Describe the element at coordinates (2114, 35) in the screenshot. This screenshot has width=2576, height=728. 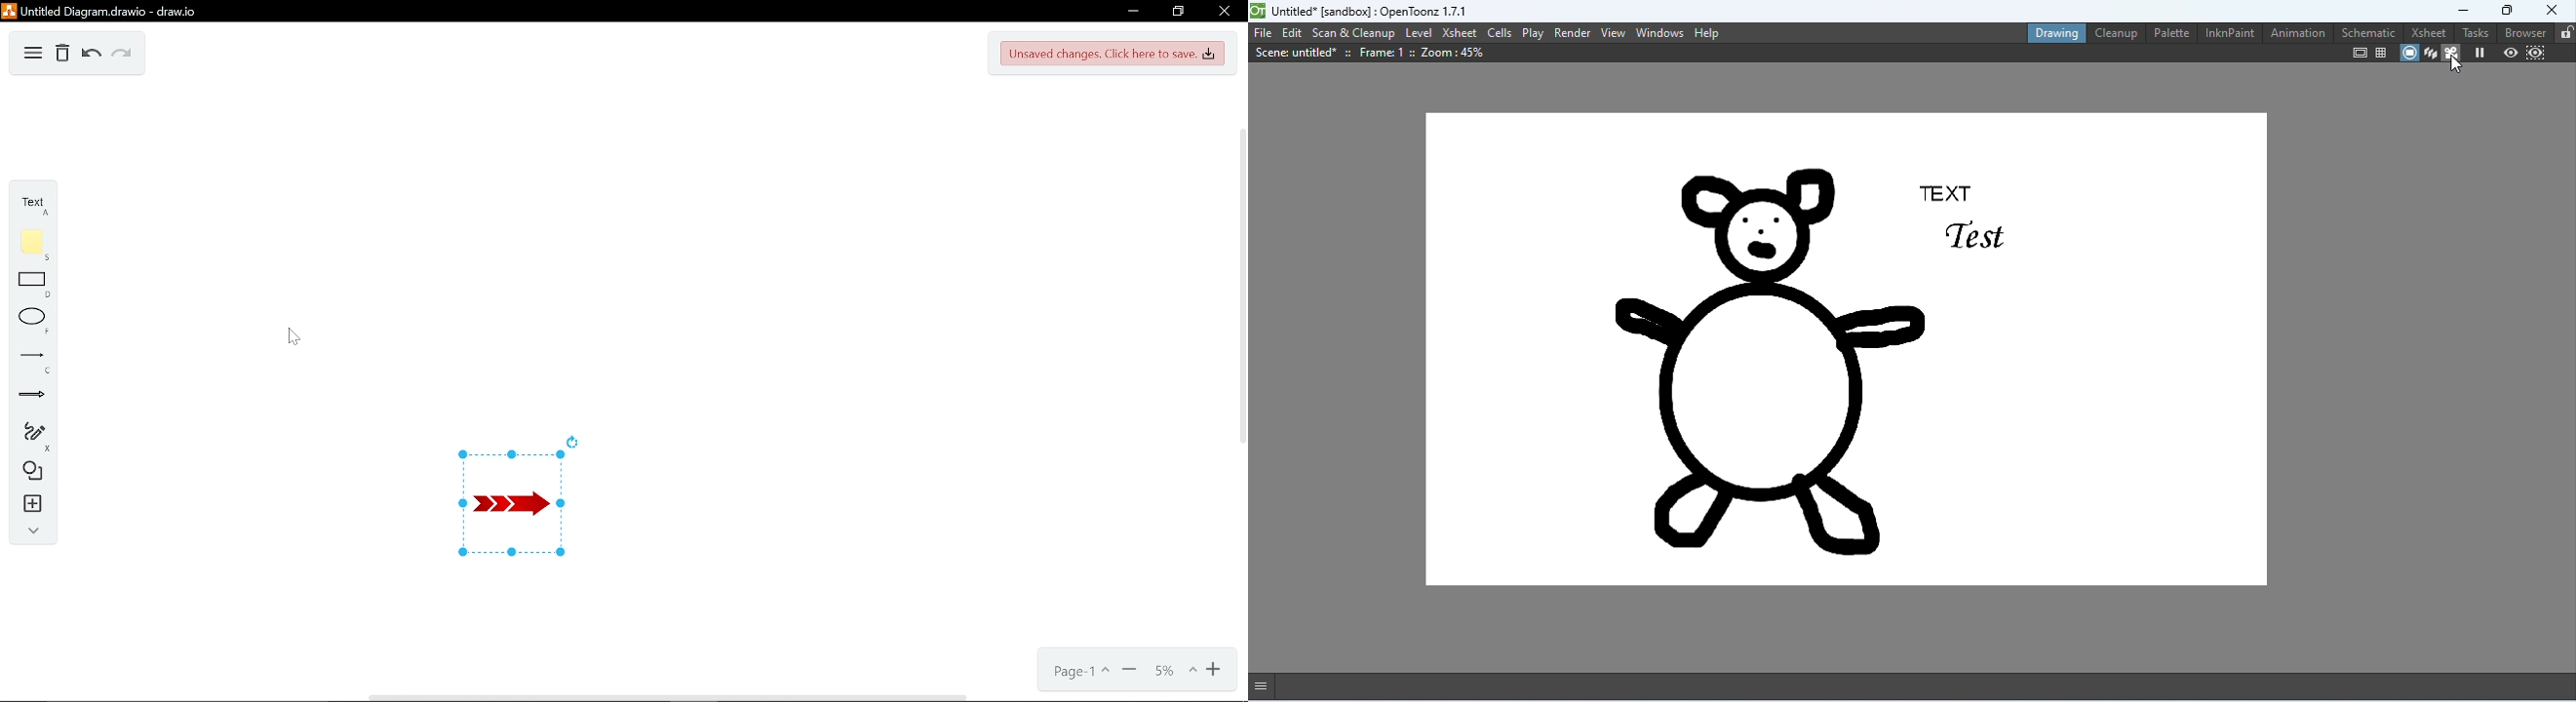
I see `Cleanup` at that location.